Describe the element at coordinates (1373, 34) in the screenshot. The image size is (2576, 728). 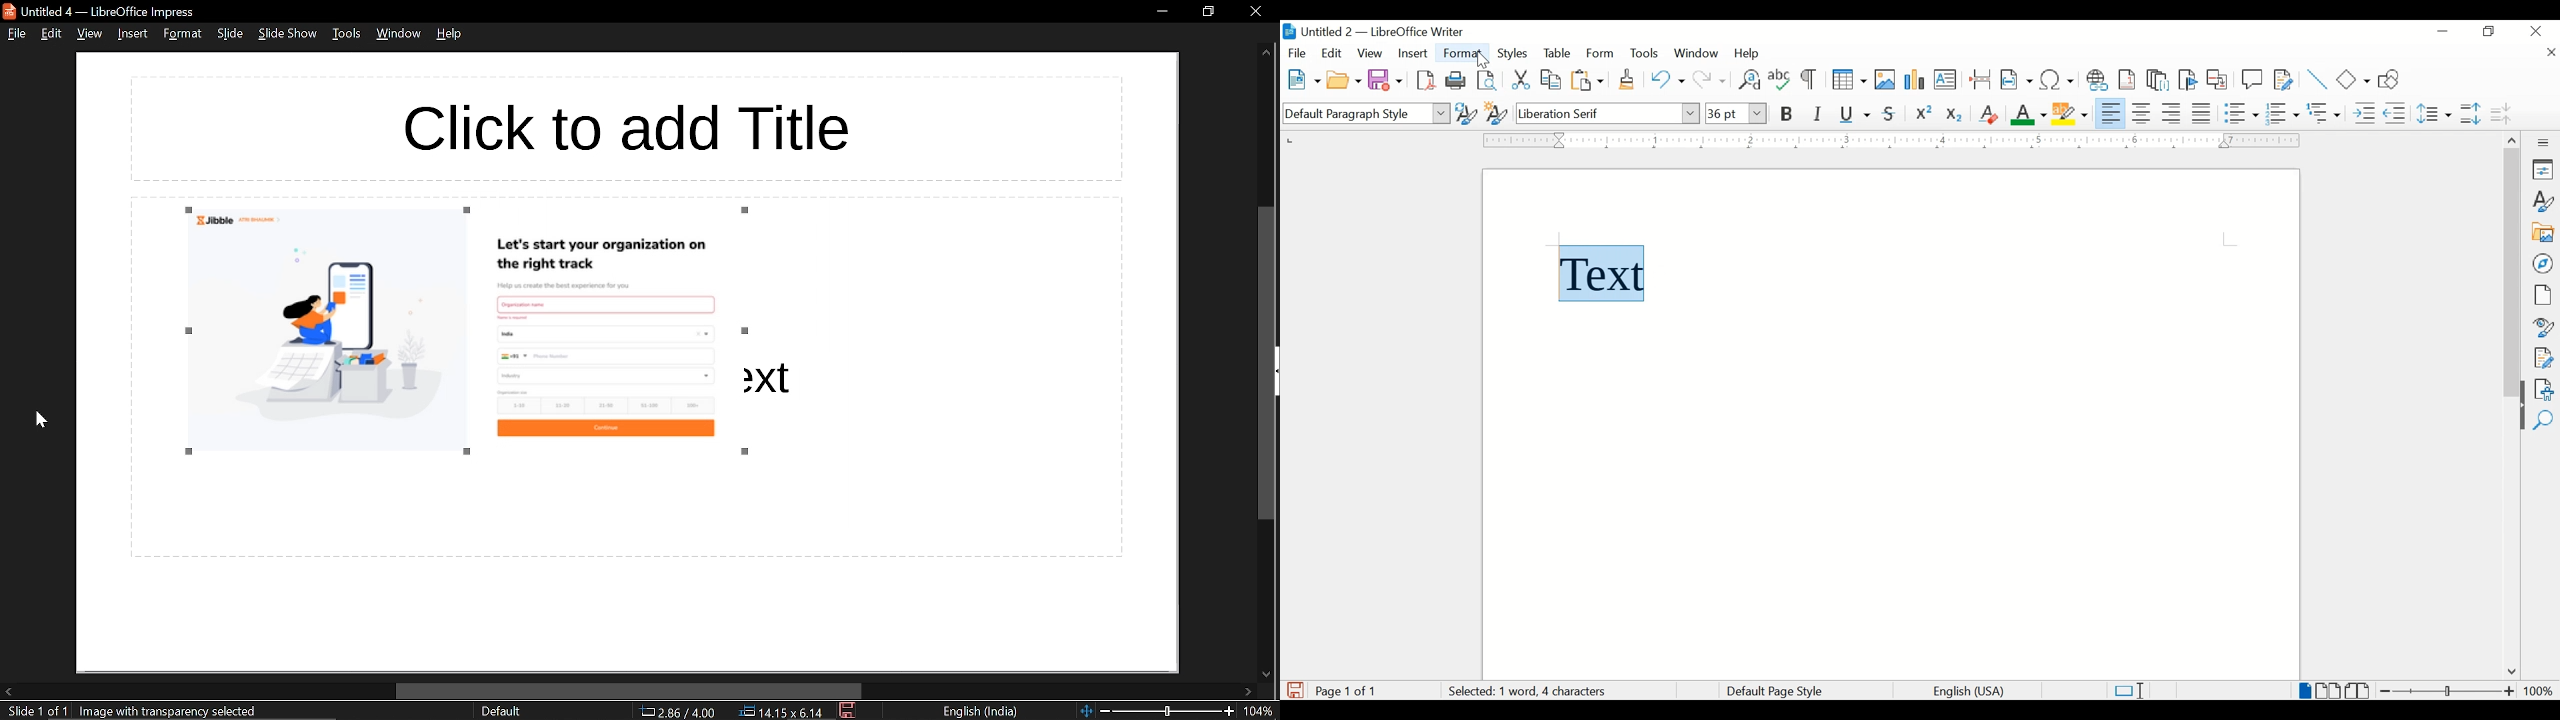
I see `untitled 2 - libreOffice Writer` at that location.